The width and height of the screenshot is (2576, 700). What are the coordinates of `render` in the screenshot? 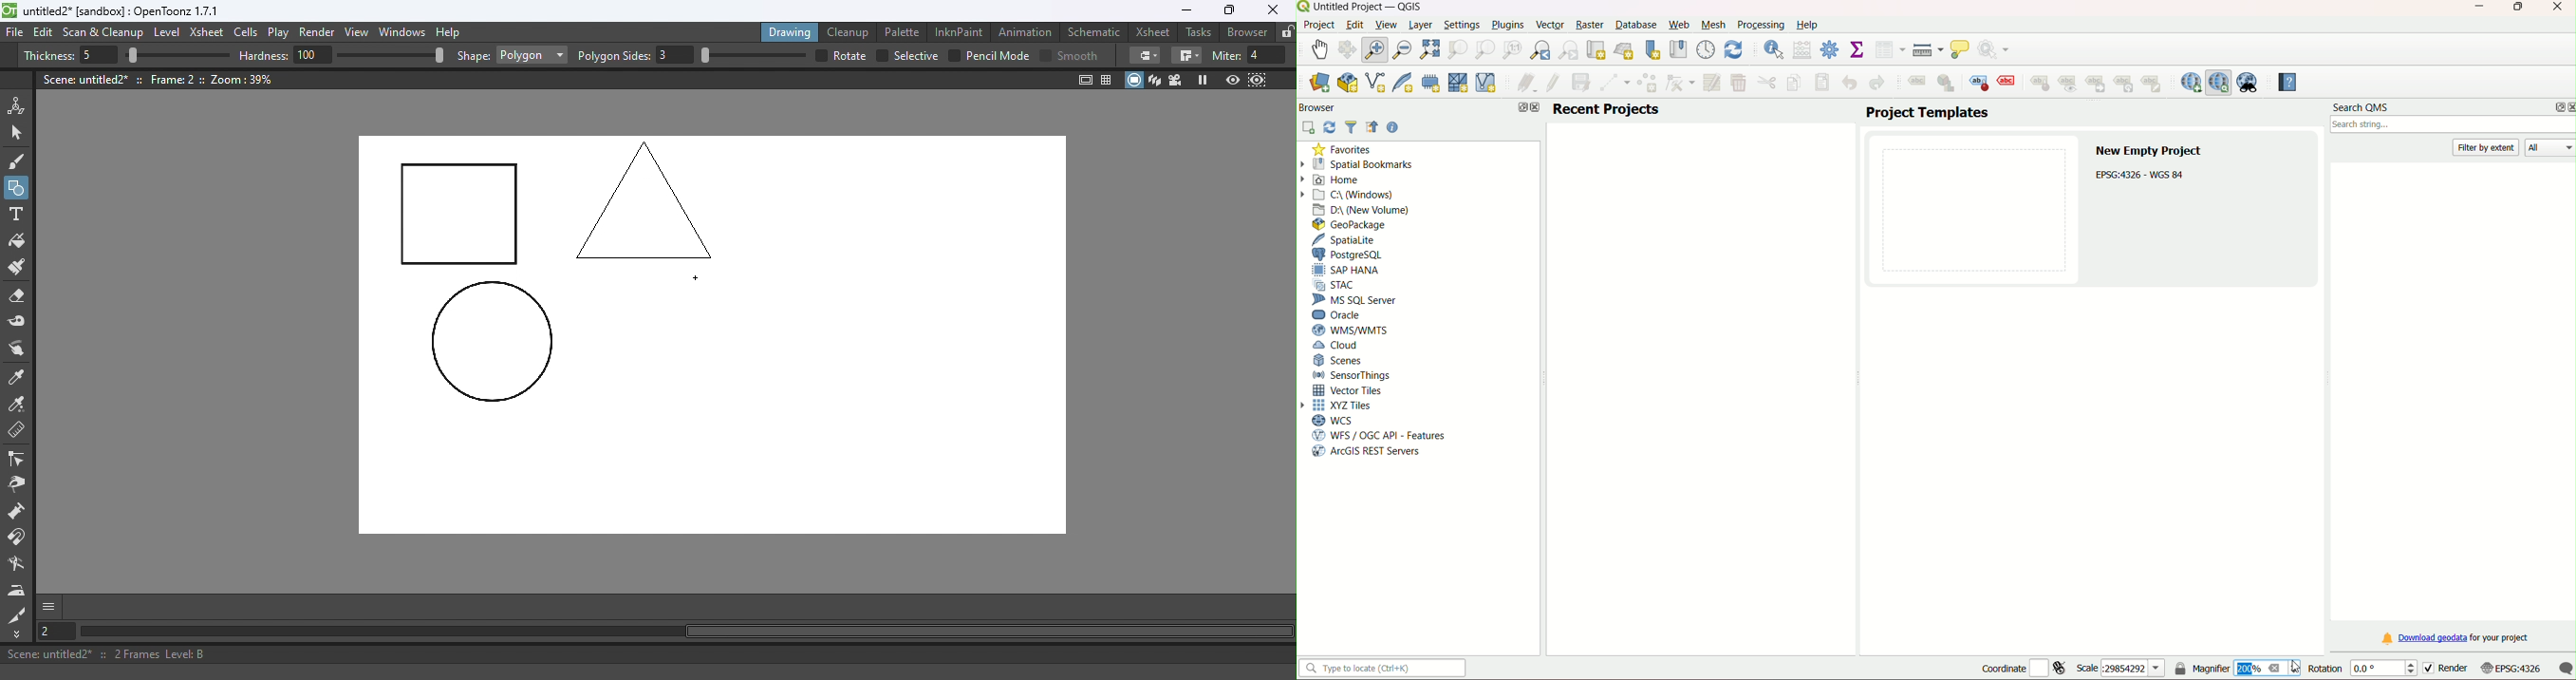 It's located at (2444, 668).